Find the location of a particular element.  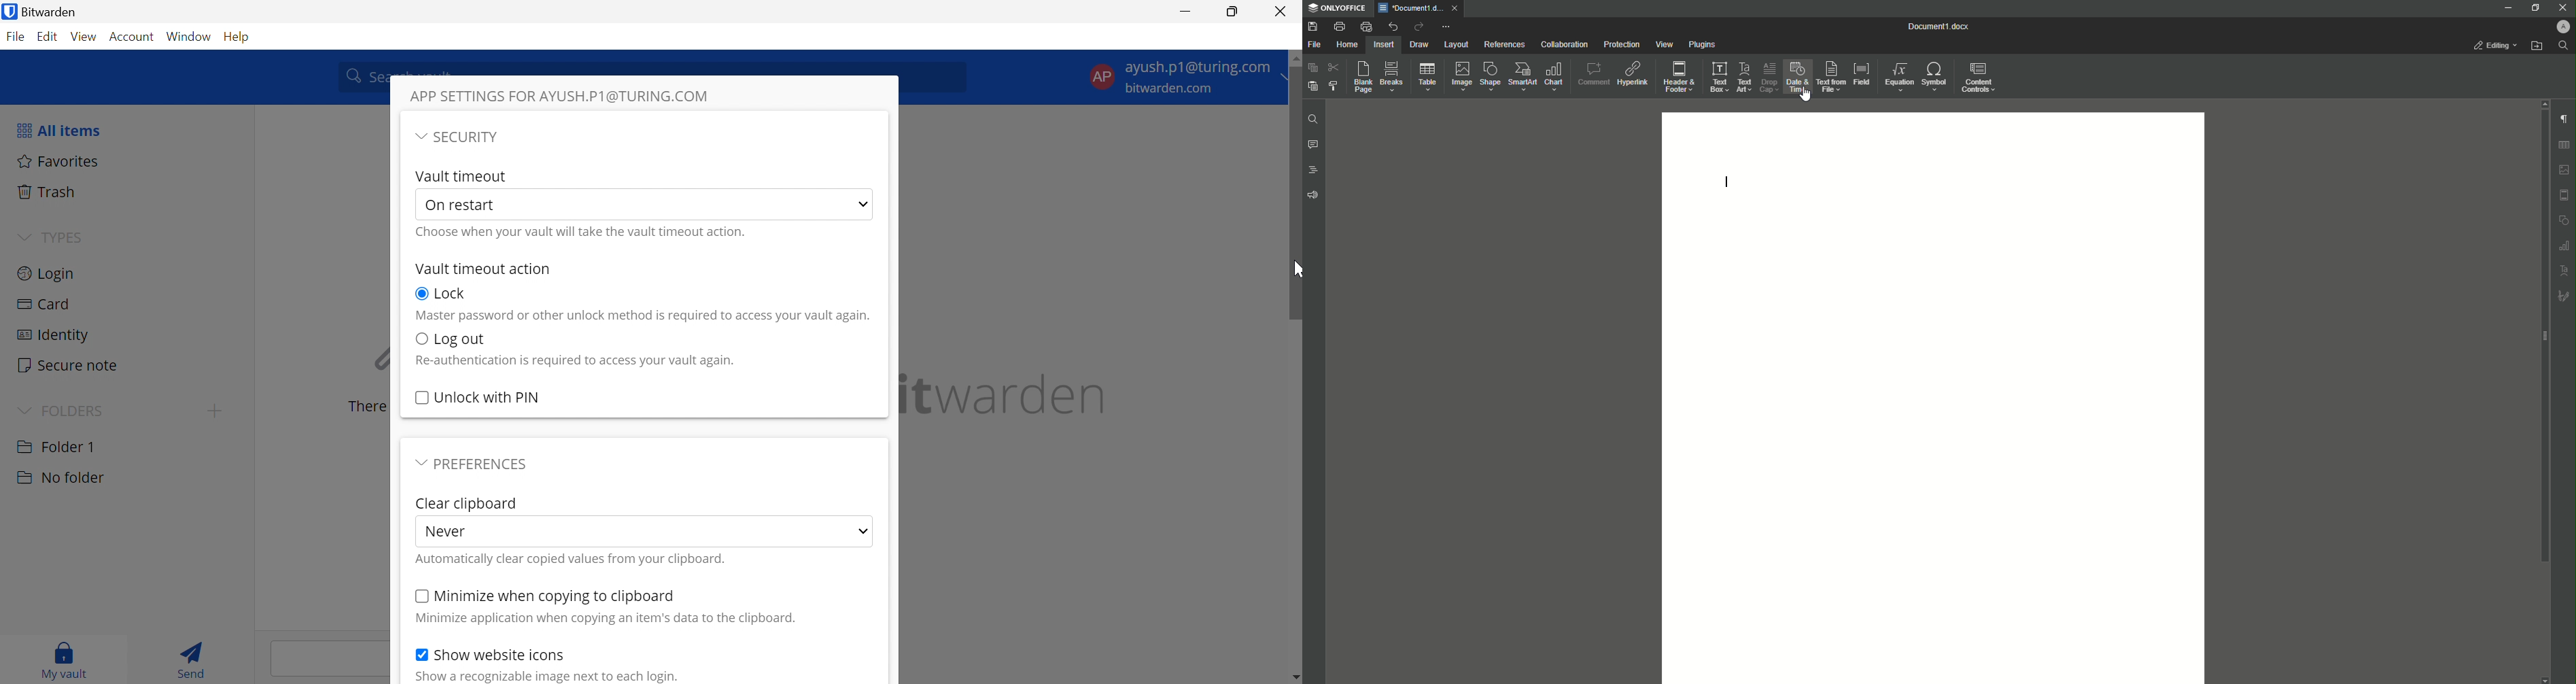

Text Line is located at coordinates (1728, 179).